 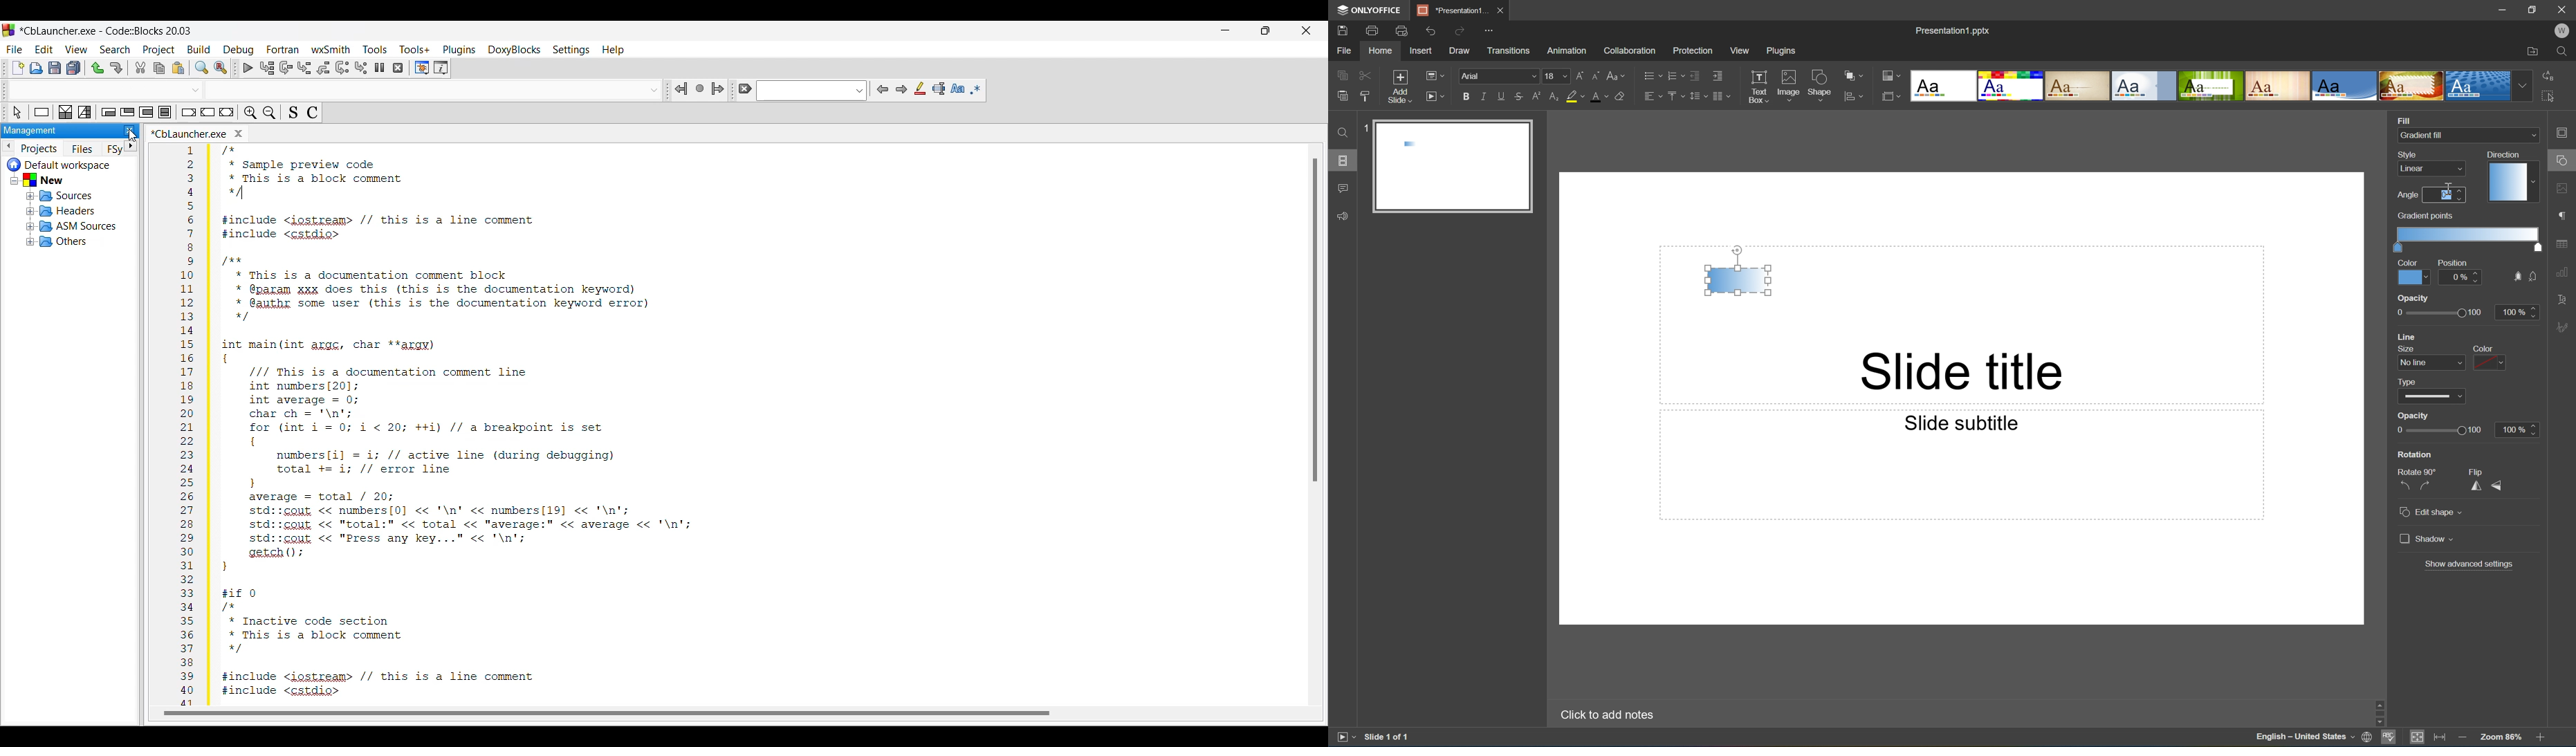 What do you see at coordinates (2435, 313) in the screenshot?
I see `opacity slider` at bounding box center [2435, 313].